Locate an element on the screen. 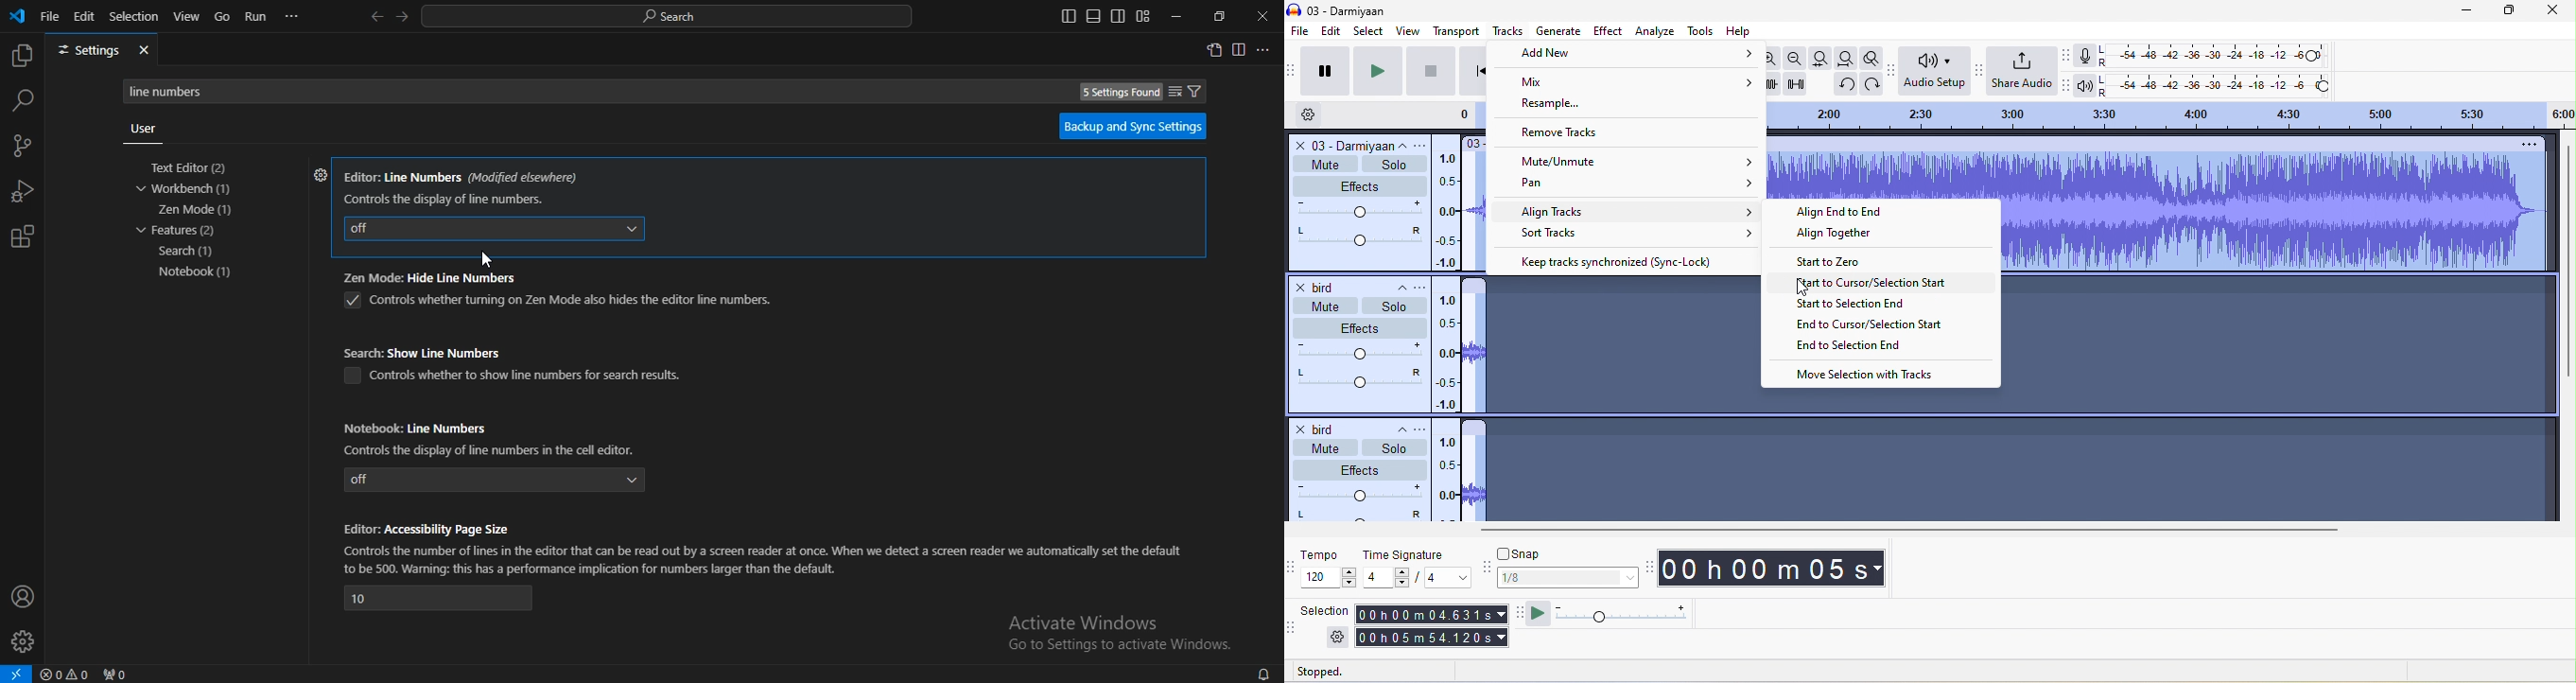 The width and height of the screenshot is (2576, 700). audio setup is located at coordinates (1934, 73).